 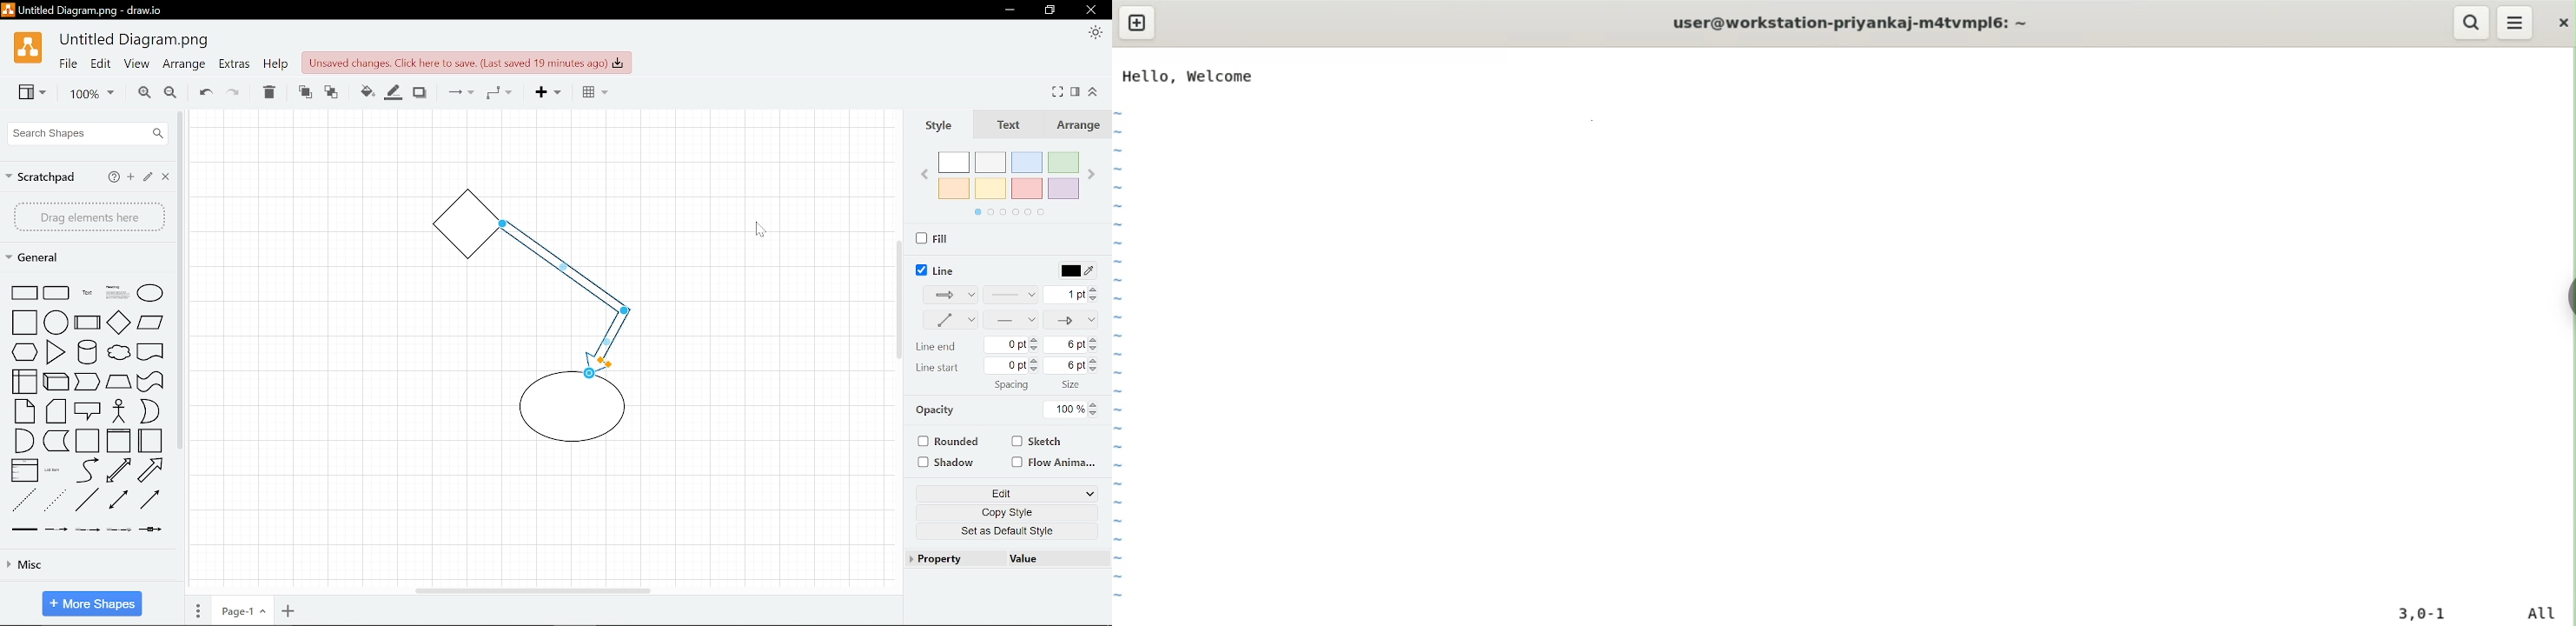 What do you see at coordinates (183, 66) in the screenshot?
I see `Arrange` at bounding box center [183, 66].